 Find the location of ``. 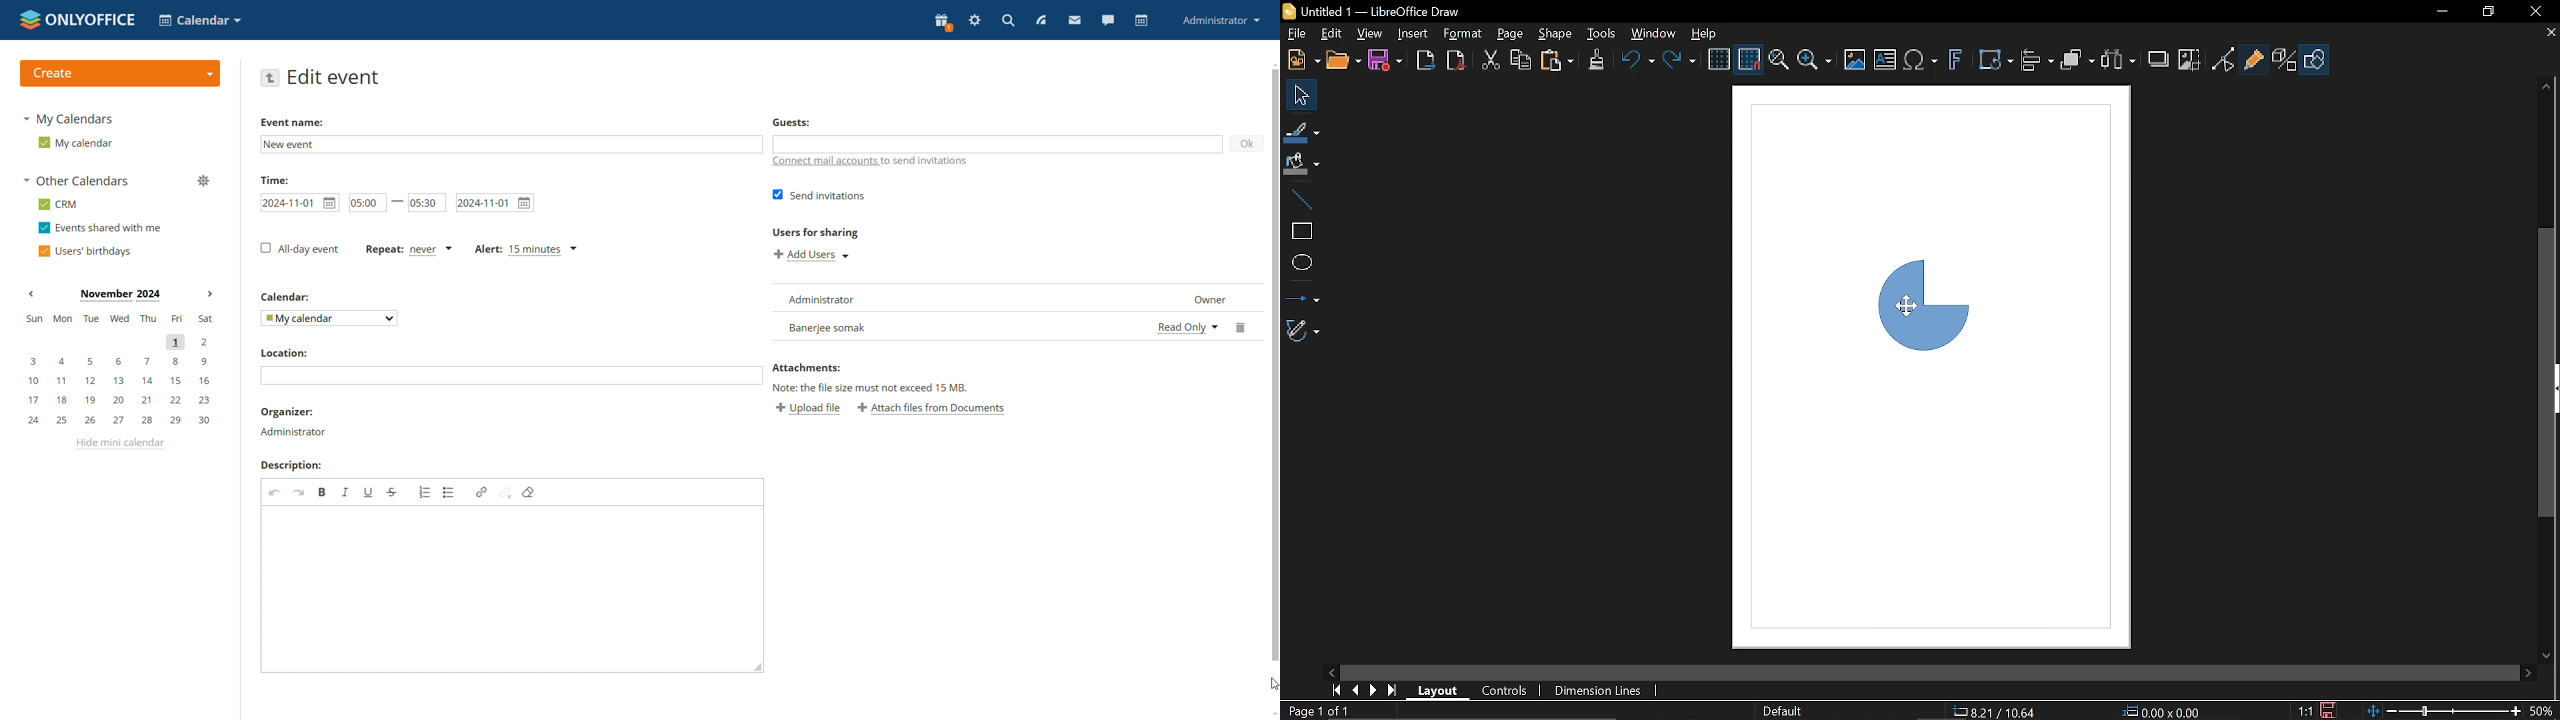

 is located at coordinates (1378, 688).